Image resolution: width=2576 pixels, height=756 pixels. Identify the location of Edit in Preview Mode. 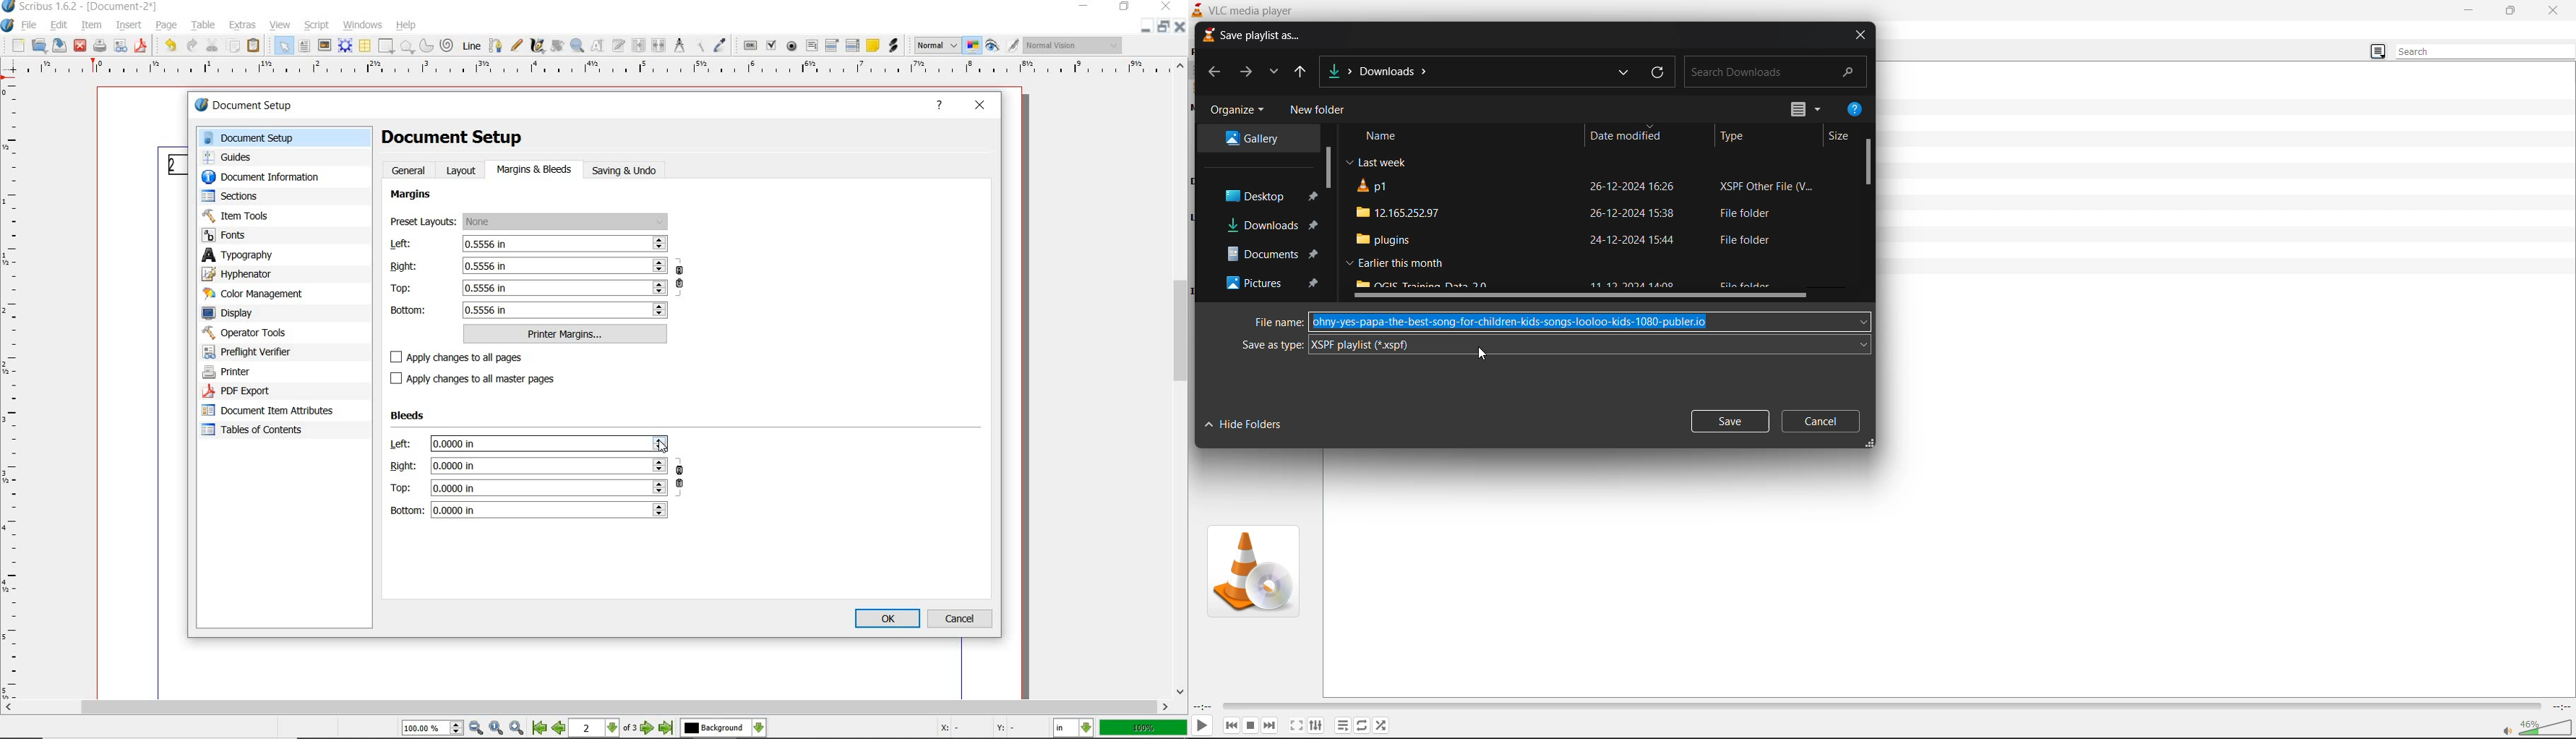
(1013, 47).